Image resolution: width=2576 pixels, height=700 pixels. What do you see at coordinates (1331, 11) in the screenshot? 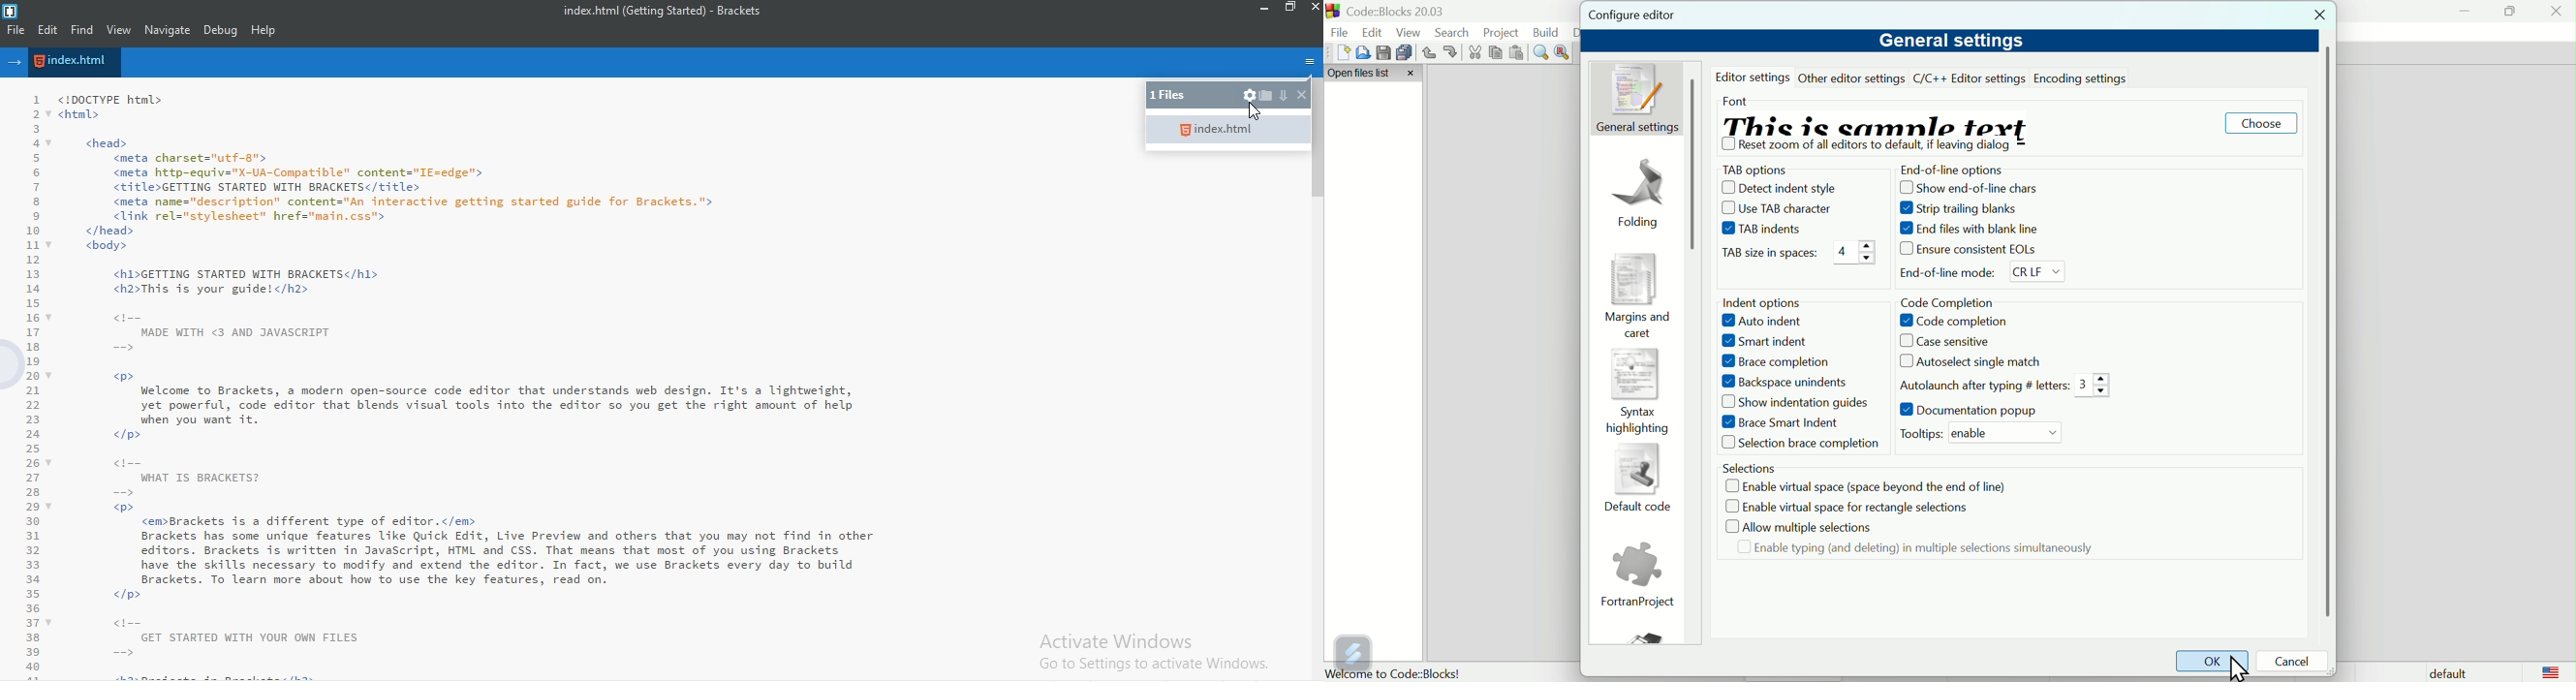
I see `app logo` at bounding box center [1331, 11].